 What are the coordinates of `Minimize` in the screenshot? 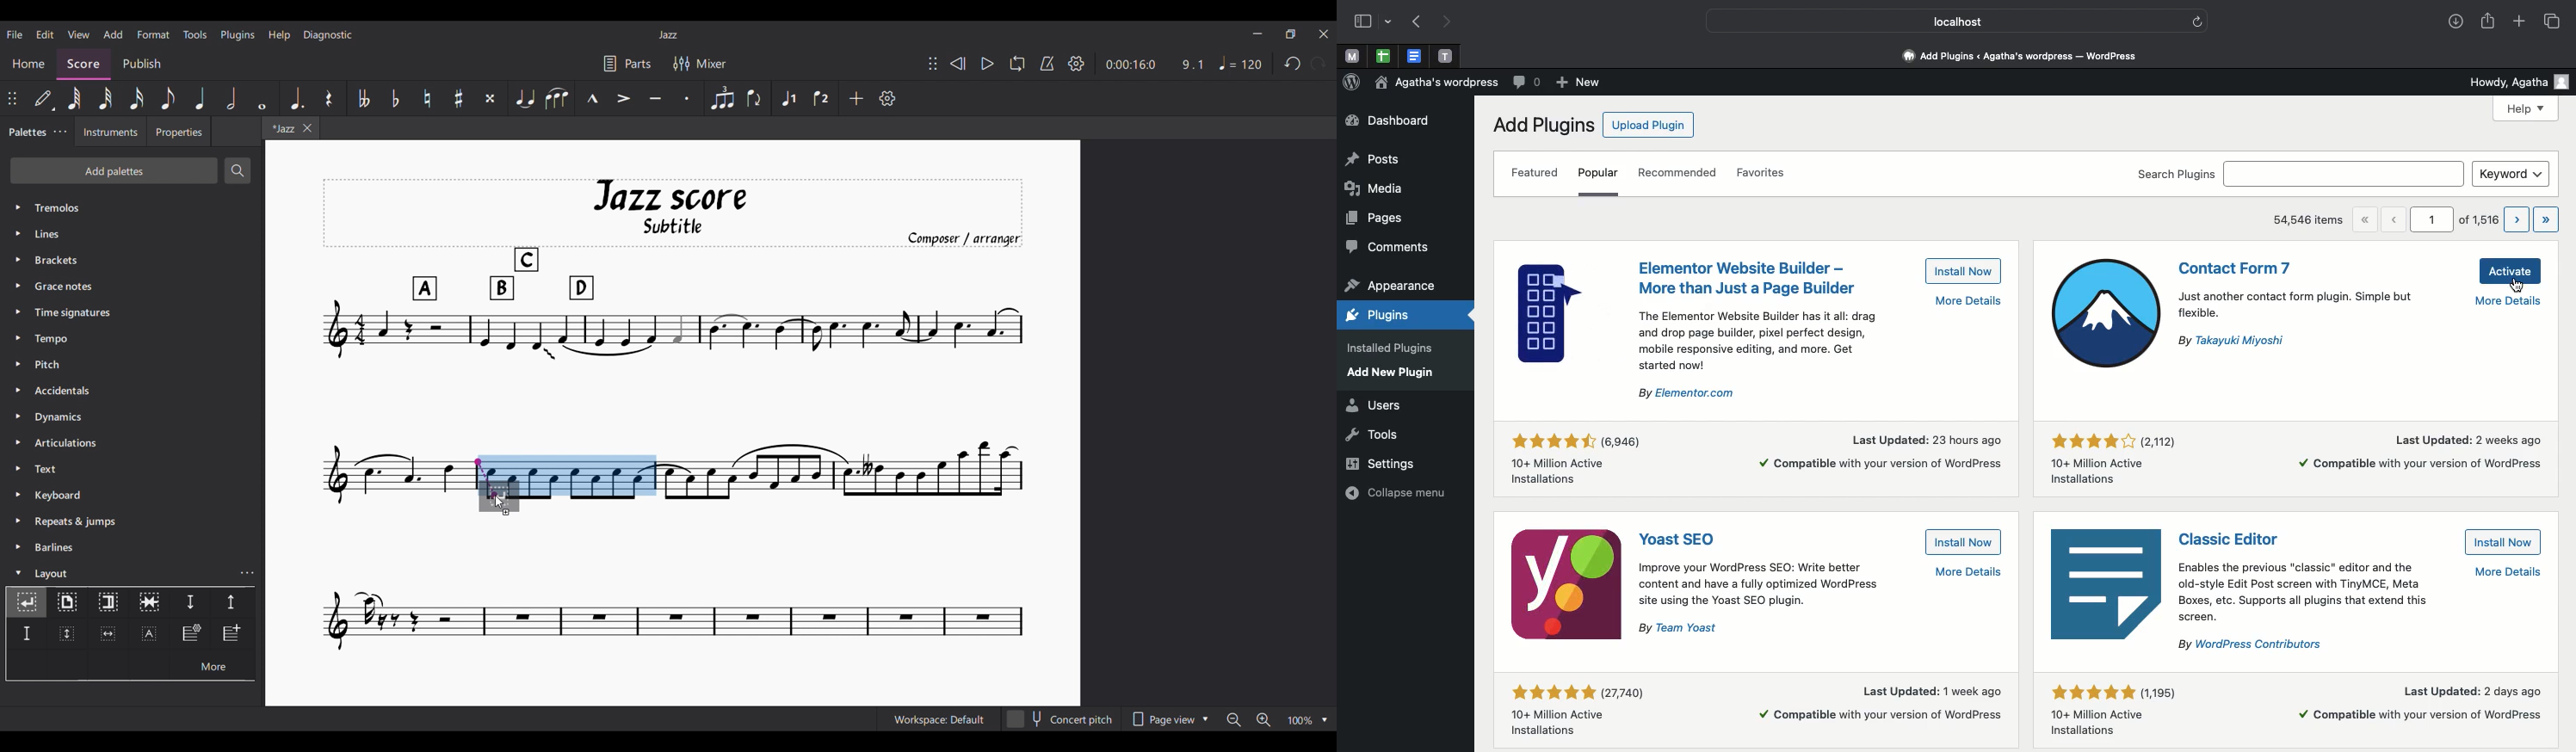 It's located at (1258, 33).